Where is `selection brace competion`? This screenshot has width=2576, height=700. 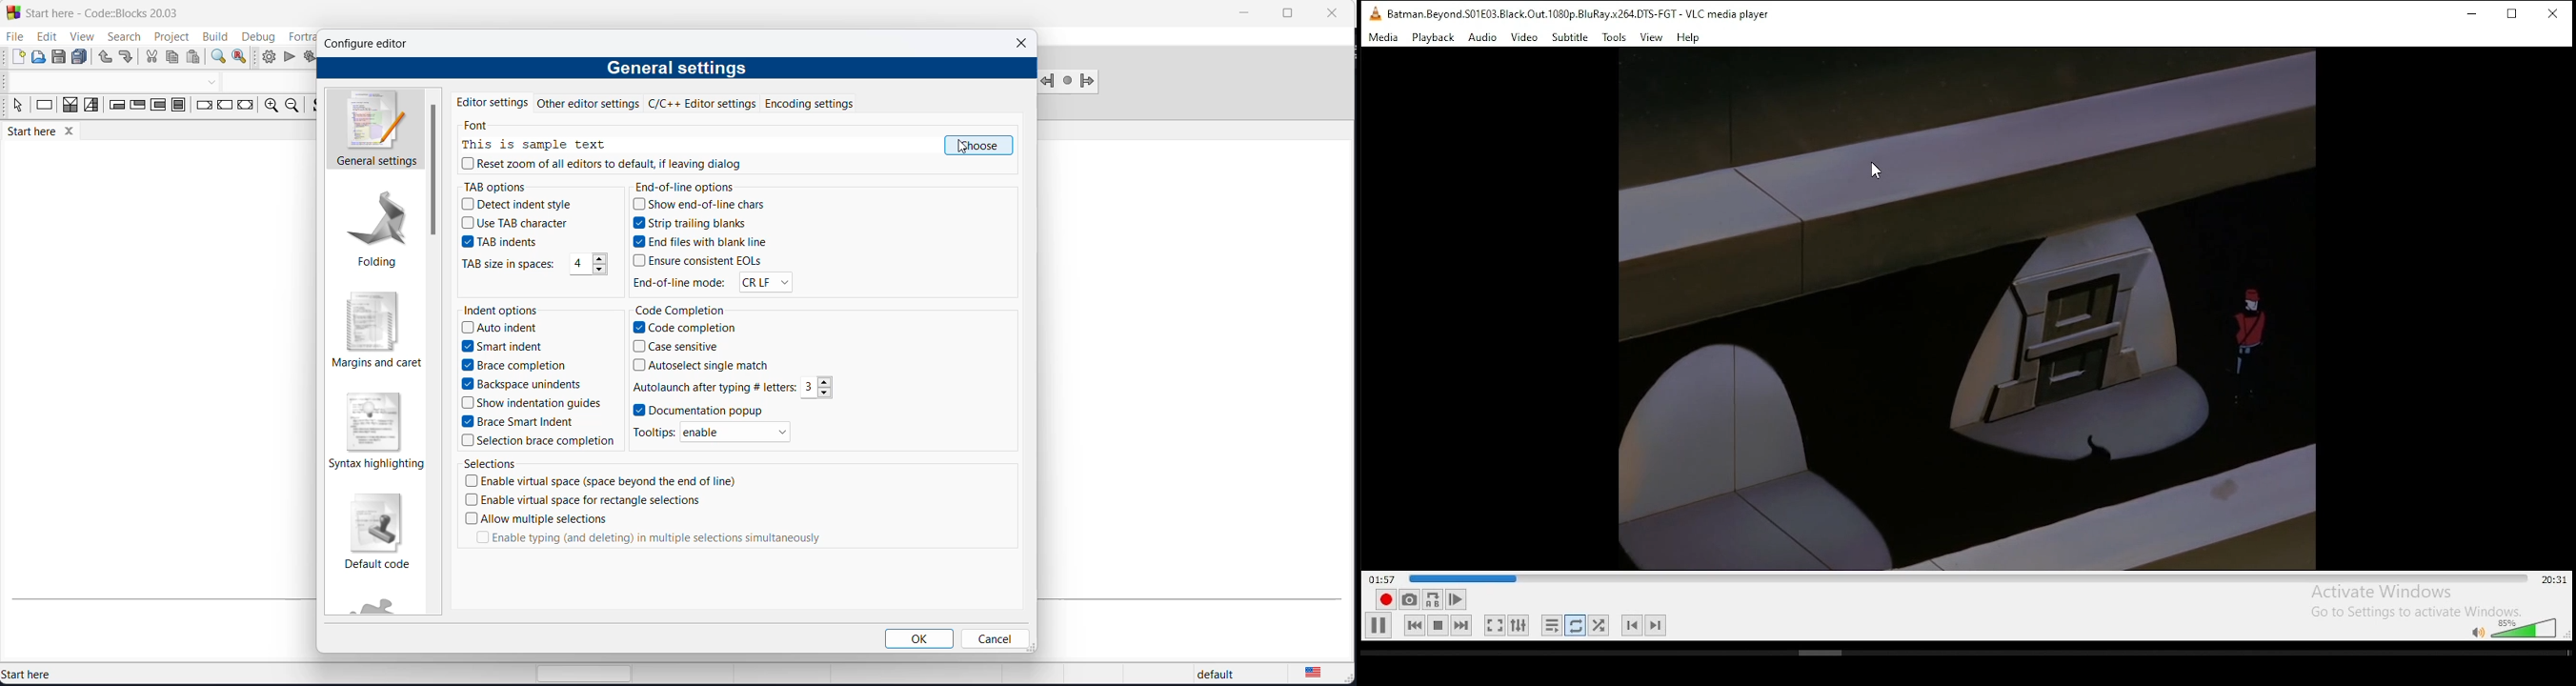 selection brace competion is located at coordinates (534, 442).